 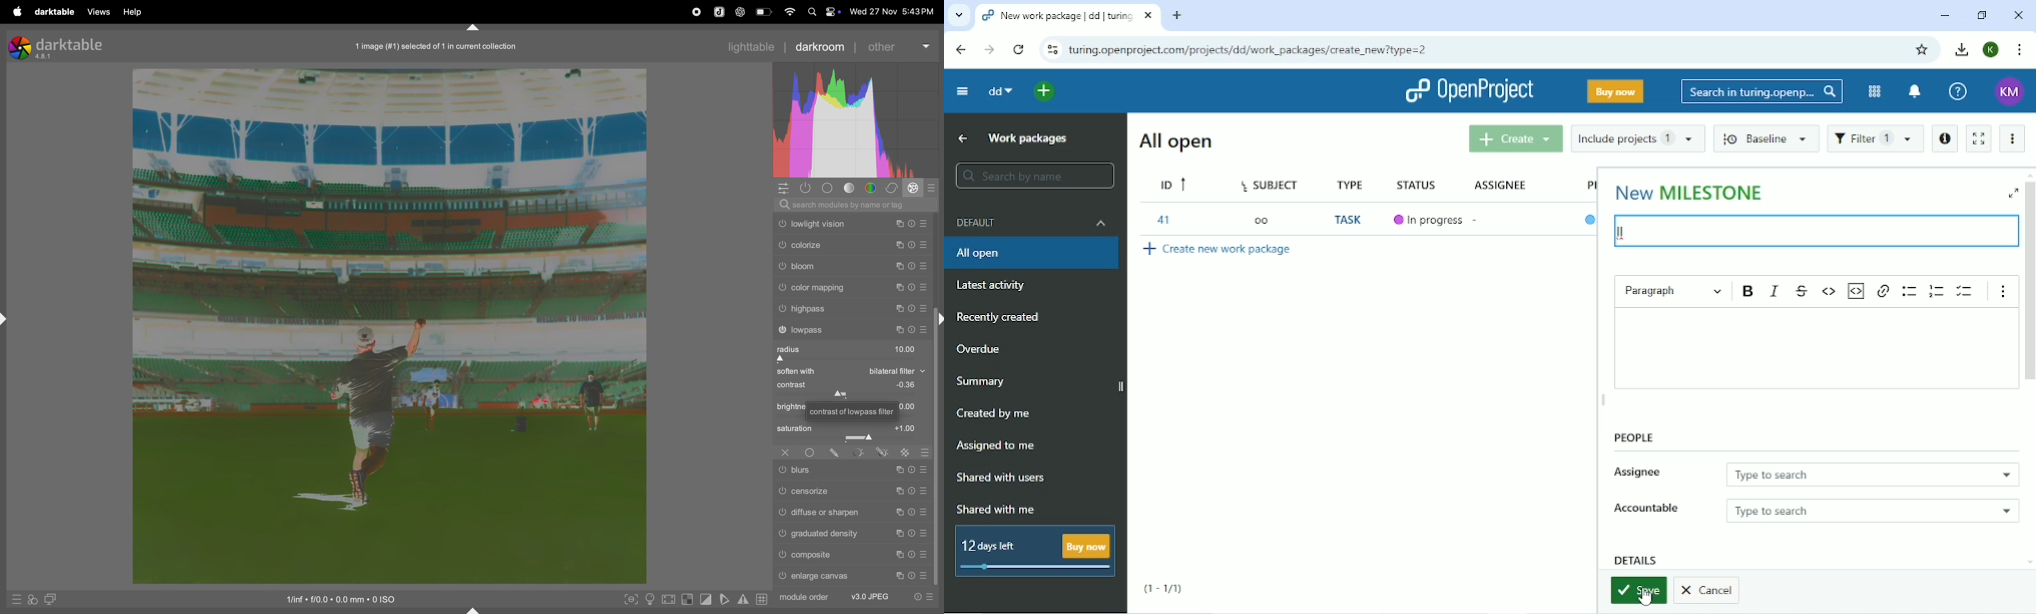 What do you see at coordinates (13, 599) in the screenshot?
I see `quick acess to presets` at bounding box center [13, 599].